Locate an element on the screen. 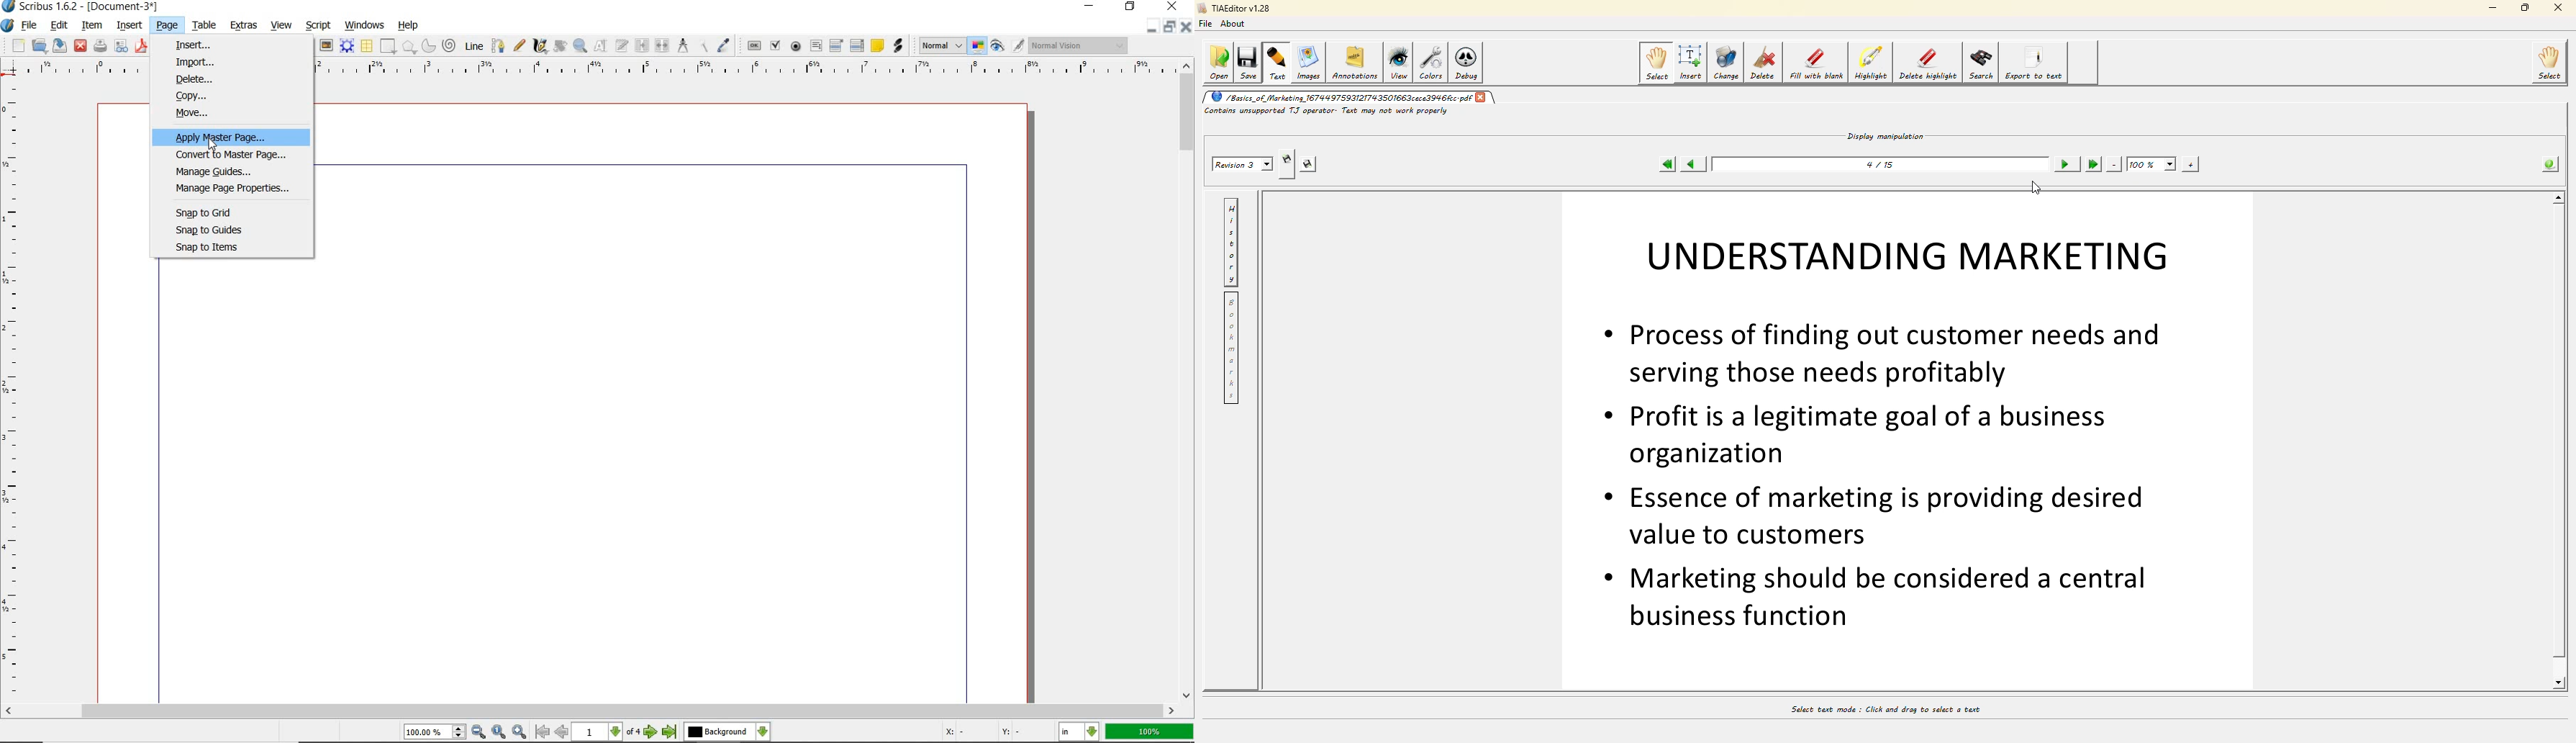 The height and width of the screenshot is (756, 2576). system logo is located at coordinates (8, 26).